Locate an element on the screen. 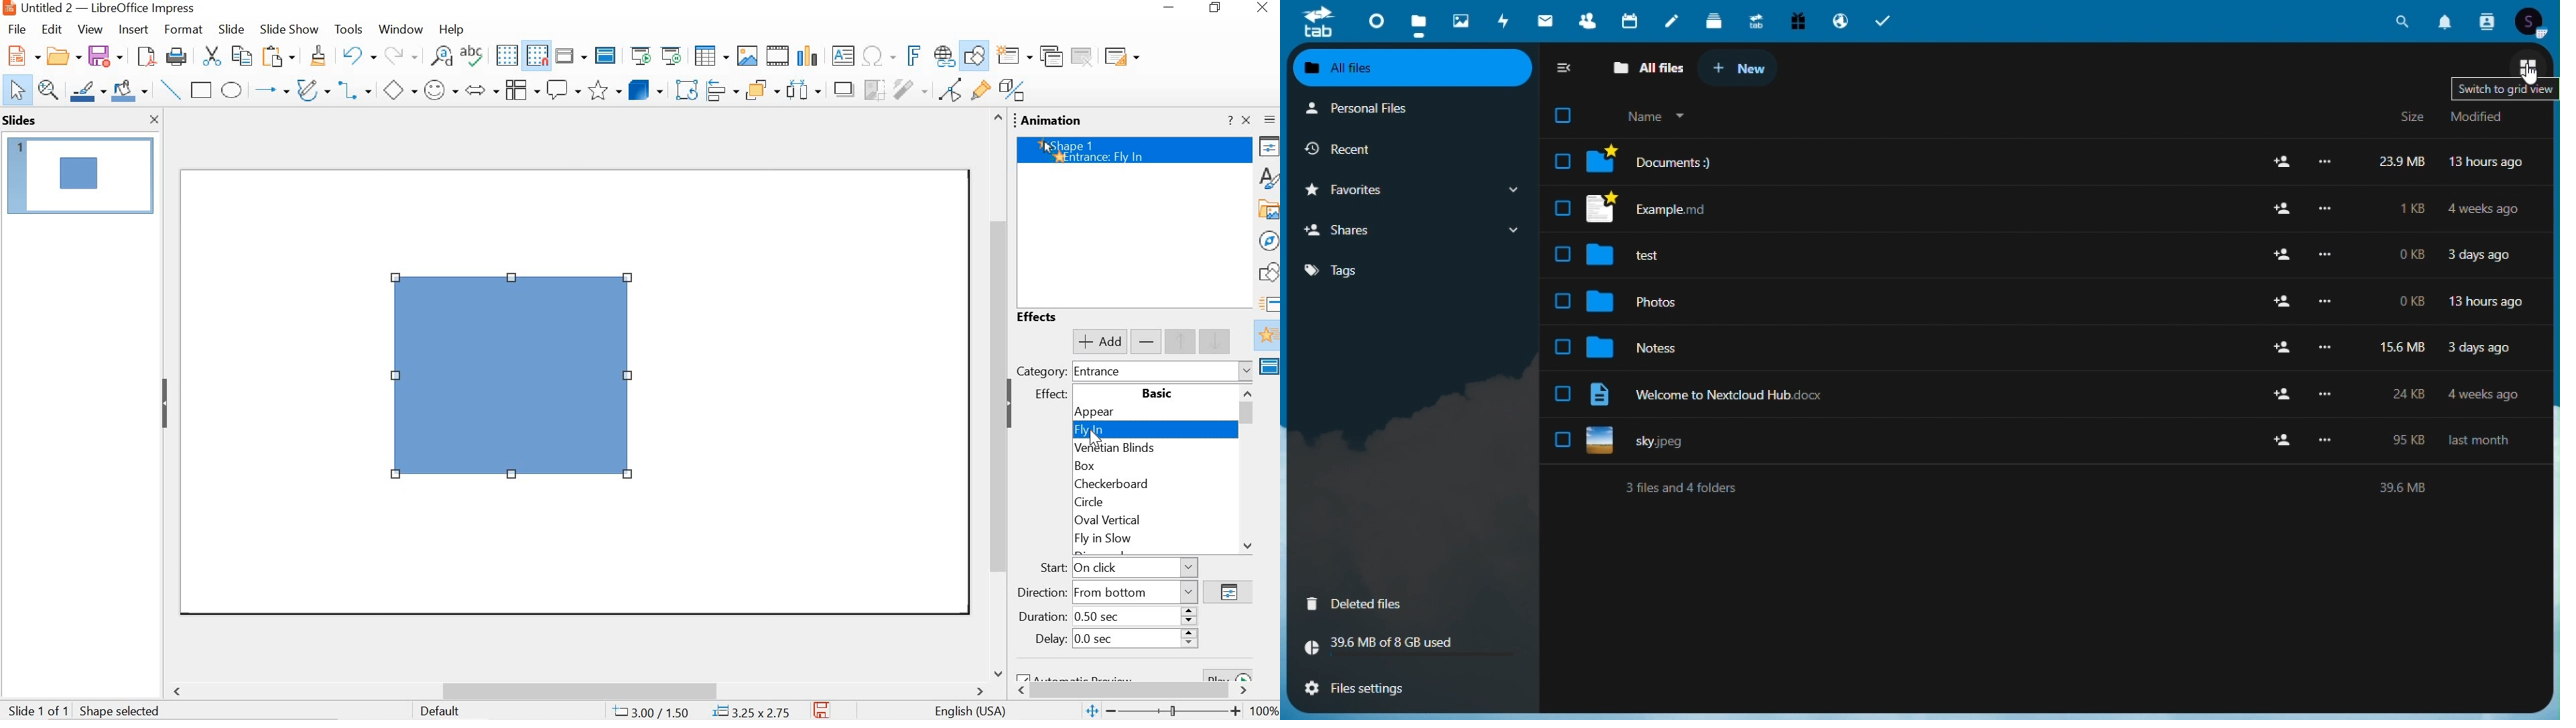 This screenshot has width=2576, height=728. close pane is located at coordinates (150, 119).